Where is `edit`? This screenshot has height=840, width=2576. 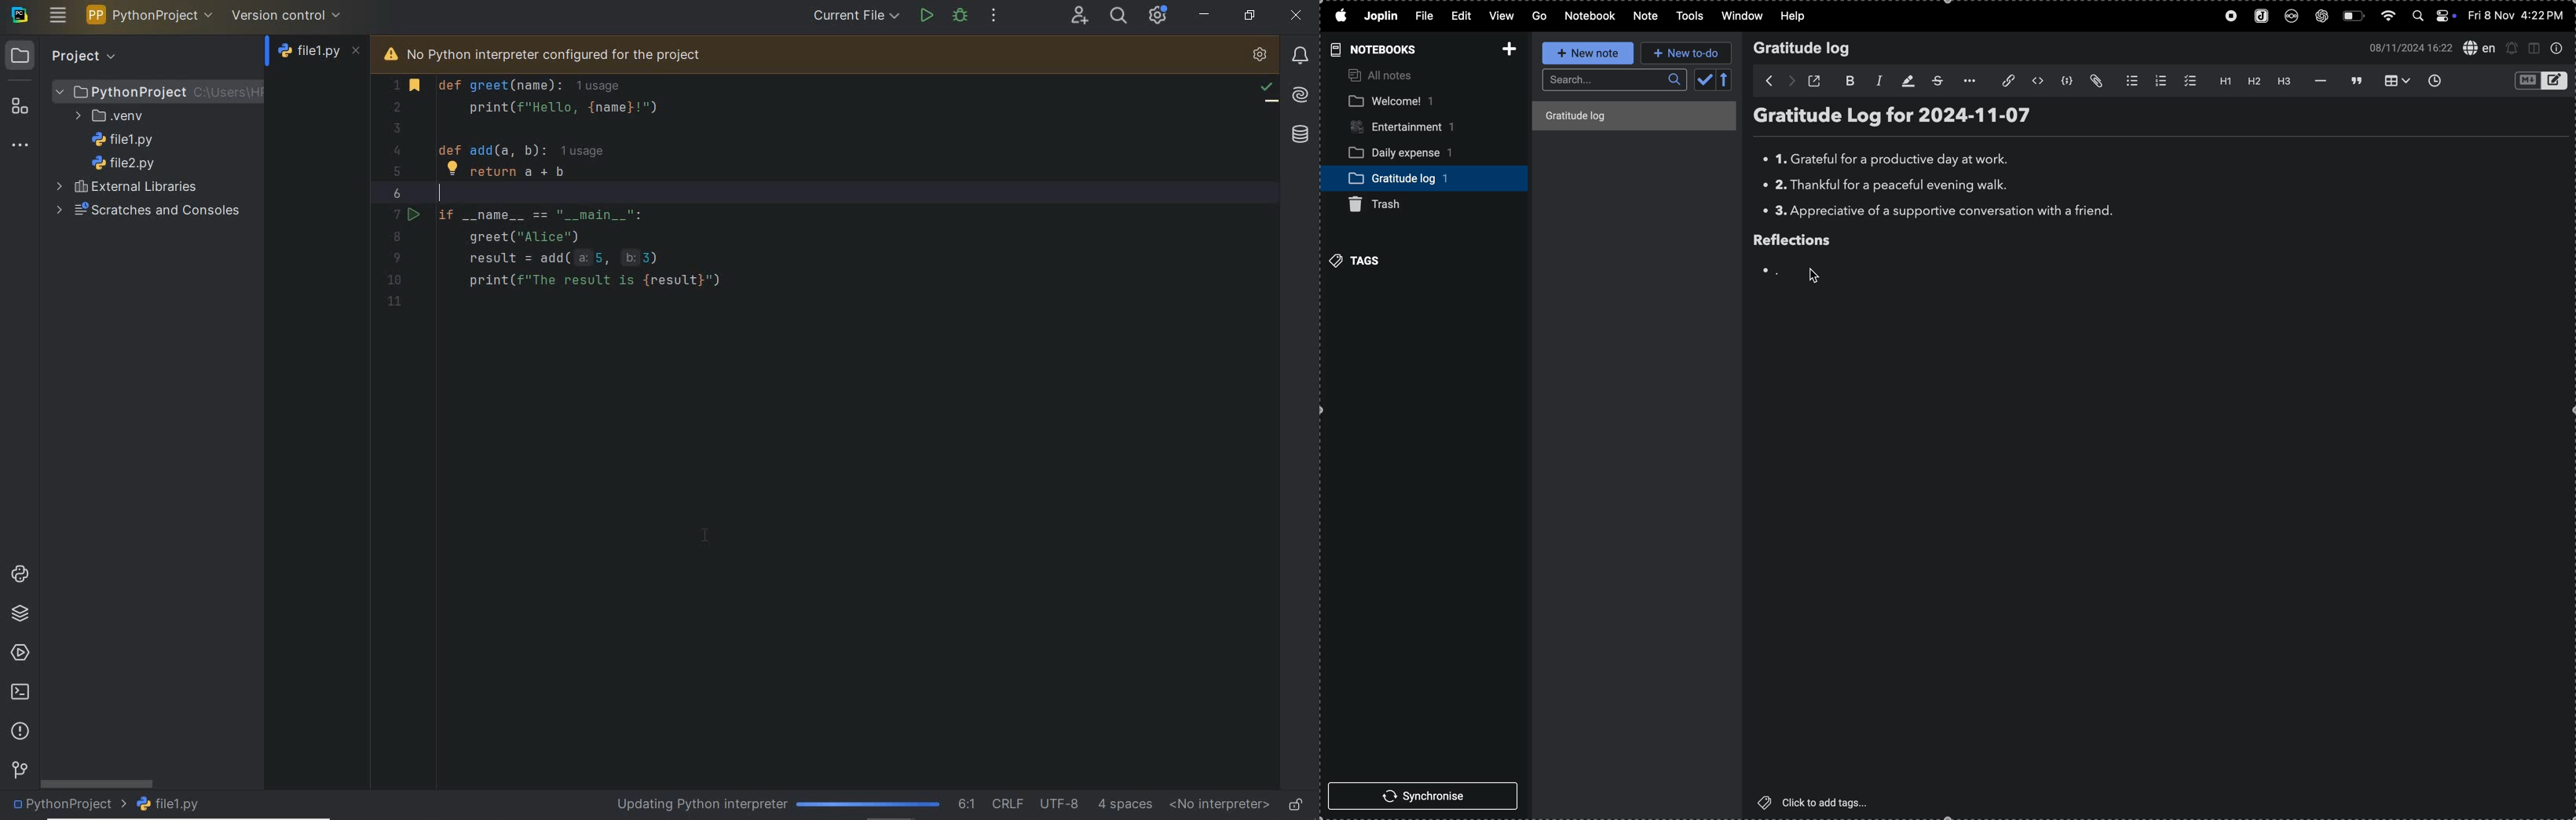
edit is located at coordinates (1464, 16).